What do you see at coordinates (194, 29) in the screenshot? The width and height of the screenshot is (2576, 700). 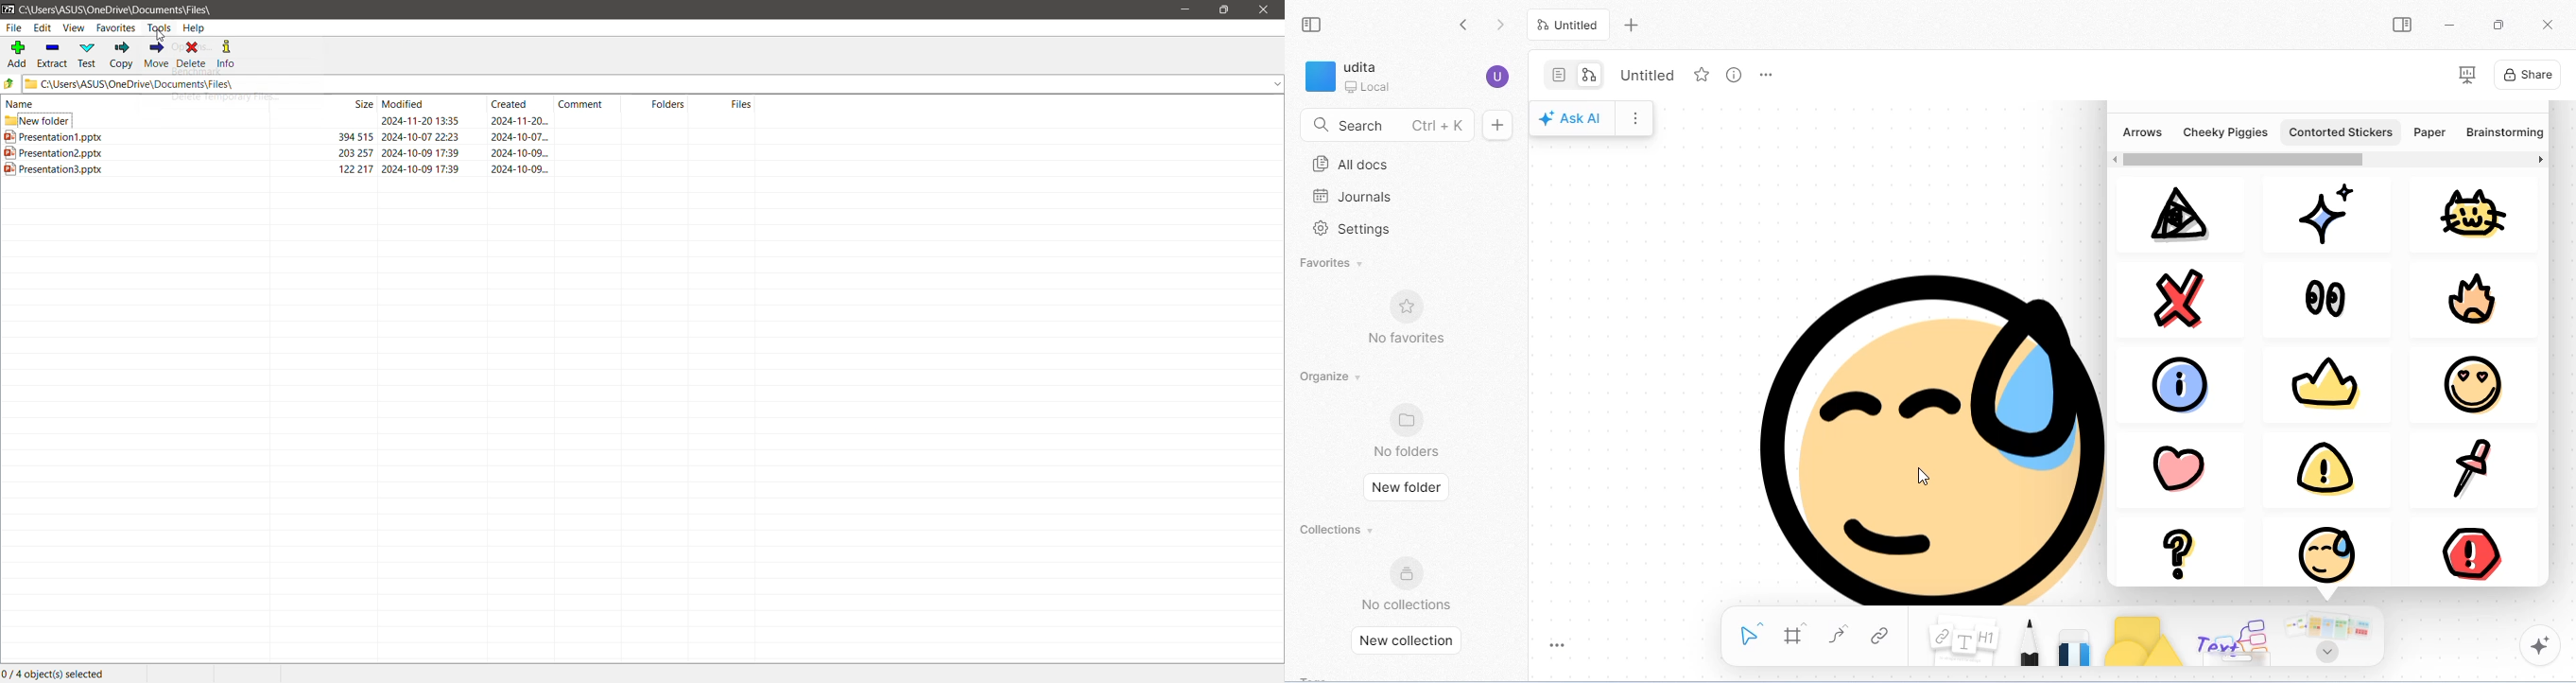 I see `Help` at bounding box center [194, 29].